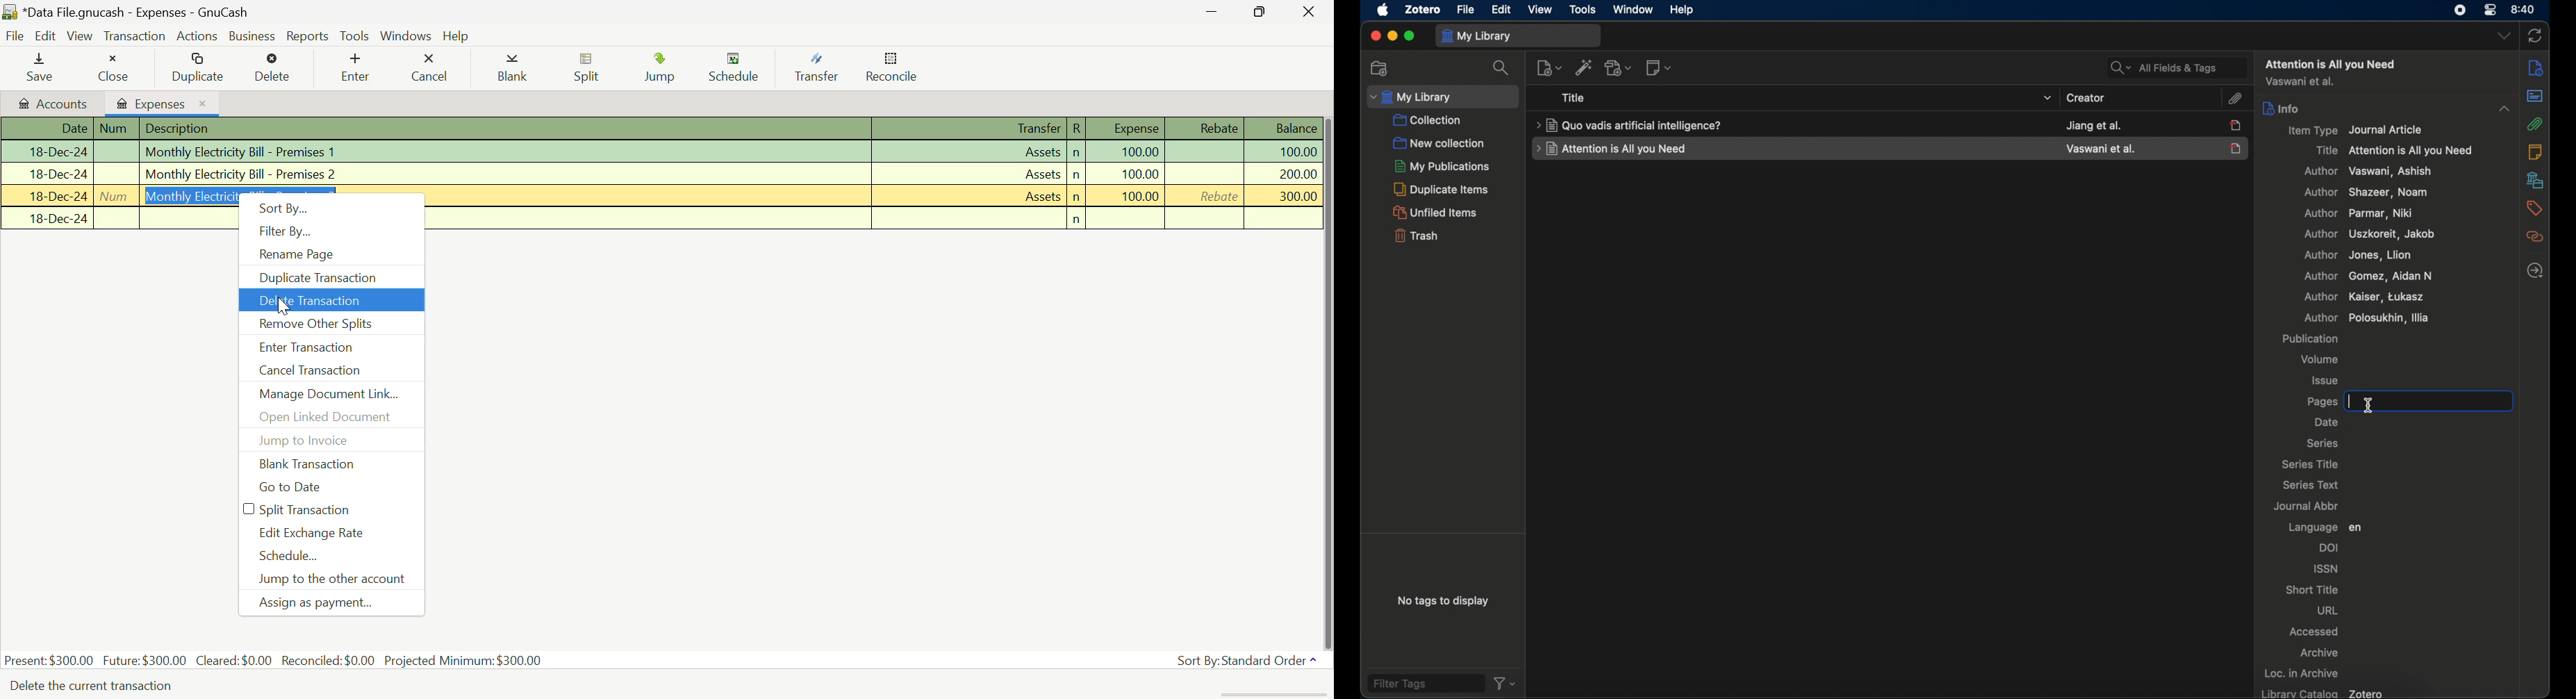 The image size is (2576, 700). What do you see at coordinates (1501, 11) in the screenshot?
I see `edit` at bounding box center [1501, 11].